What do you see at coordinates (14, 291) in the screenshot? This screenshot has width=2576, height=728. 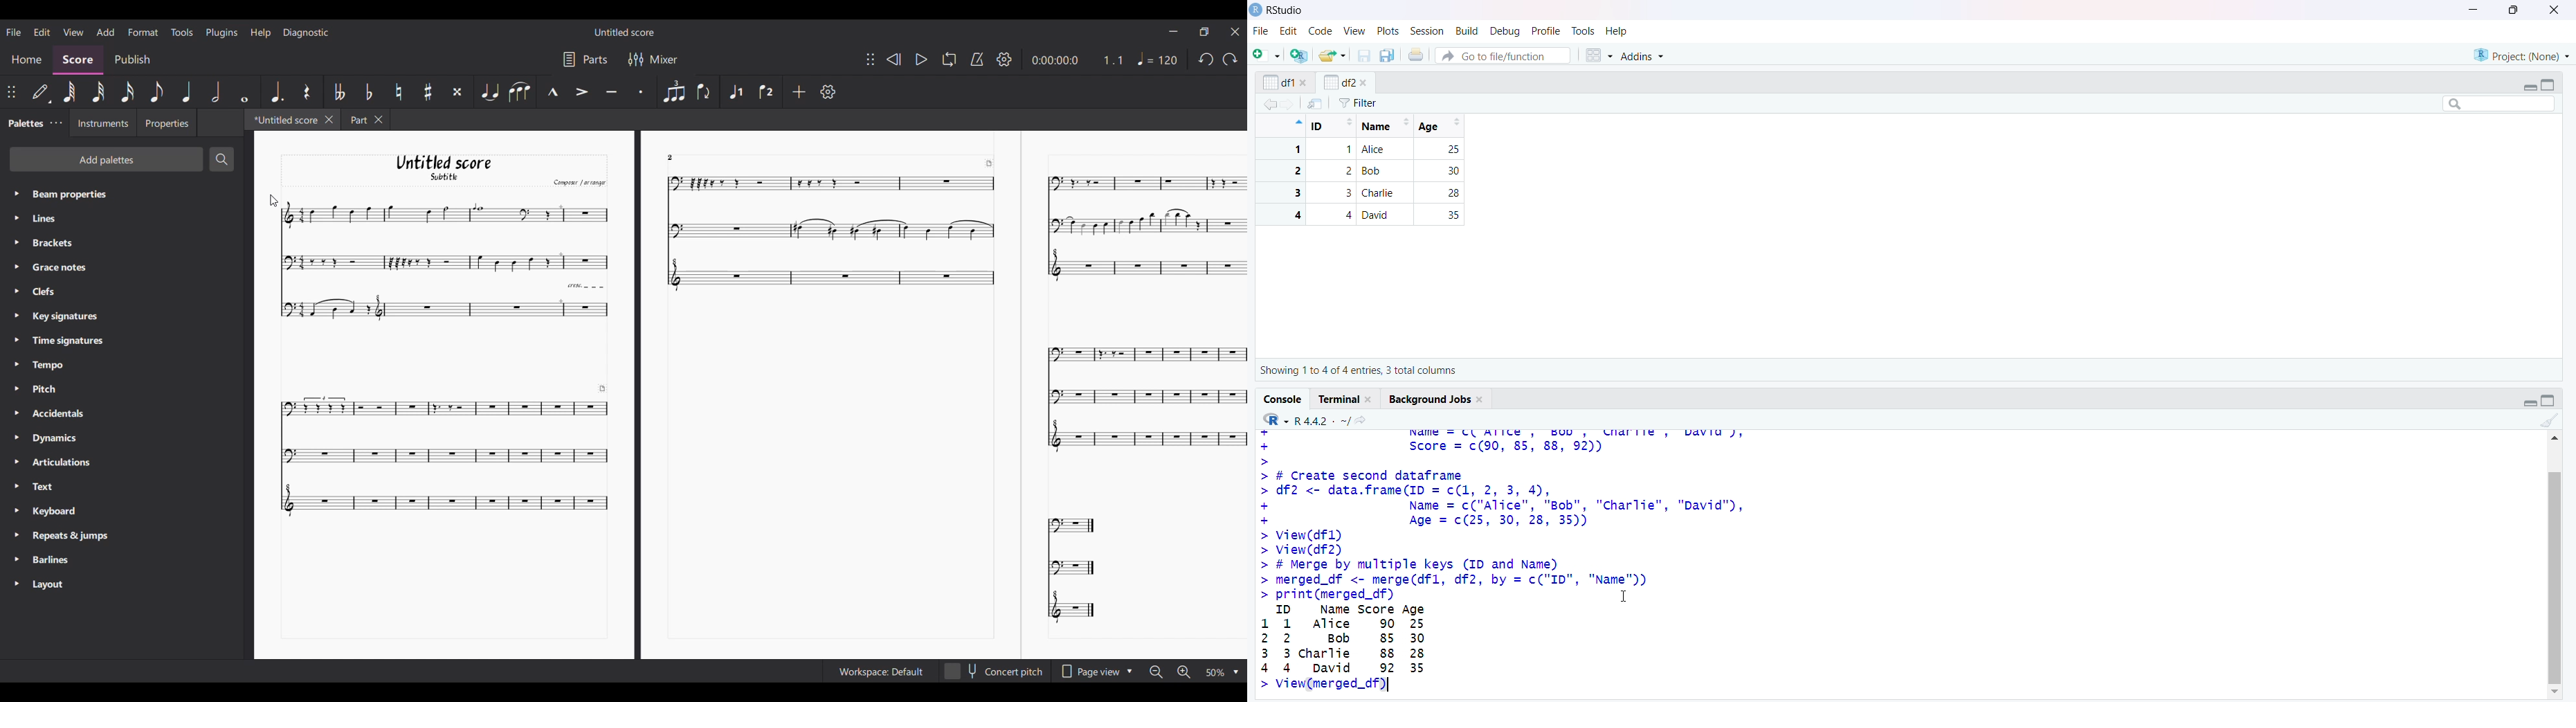 I see `` at bounding box center [14, 291].